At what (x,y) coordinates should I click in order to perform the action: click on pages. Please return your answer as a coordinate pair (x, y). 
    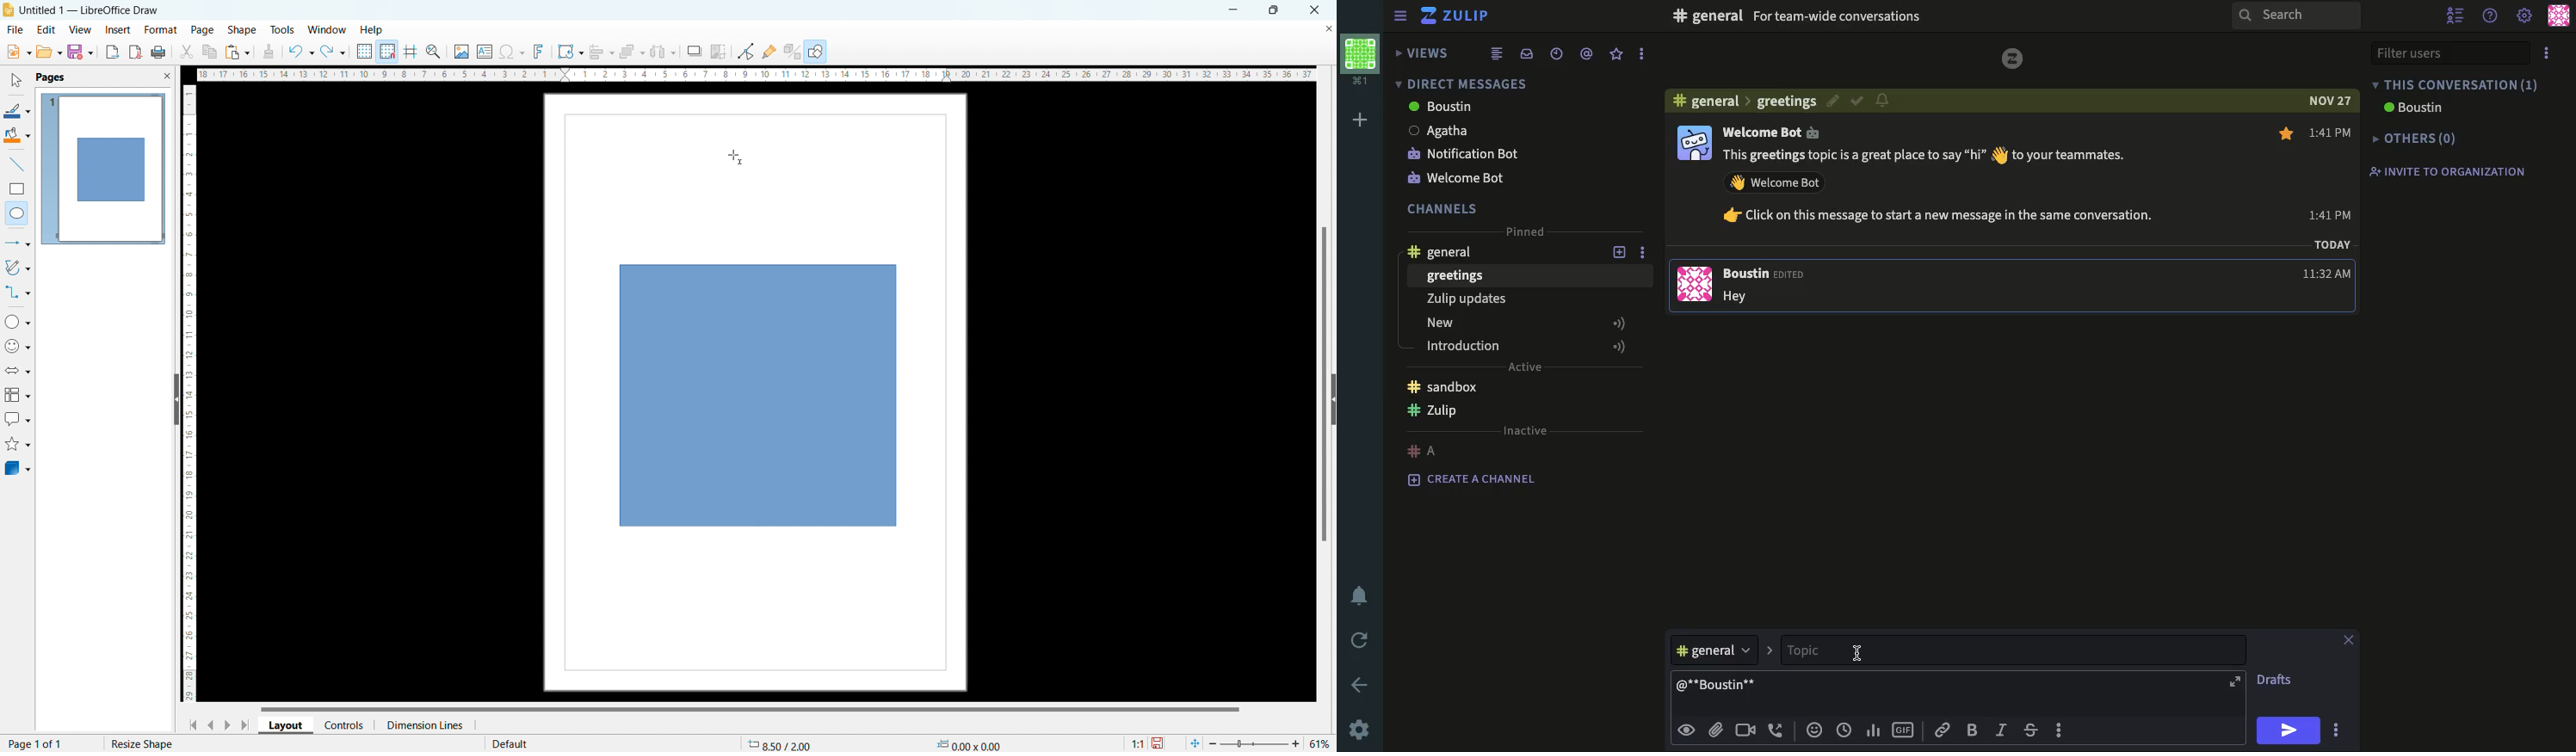
    Looking at the image, I should click on (49, 77).